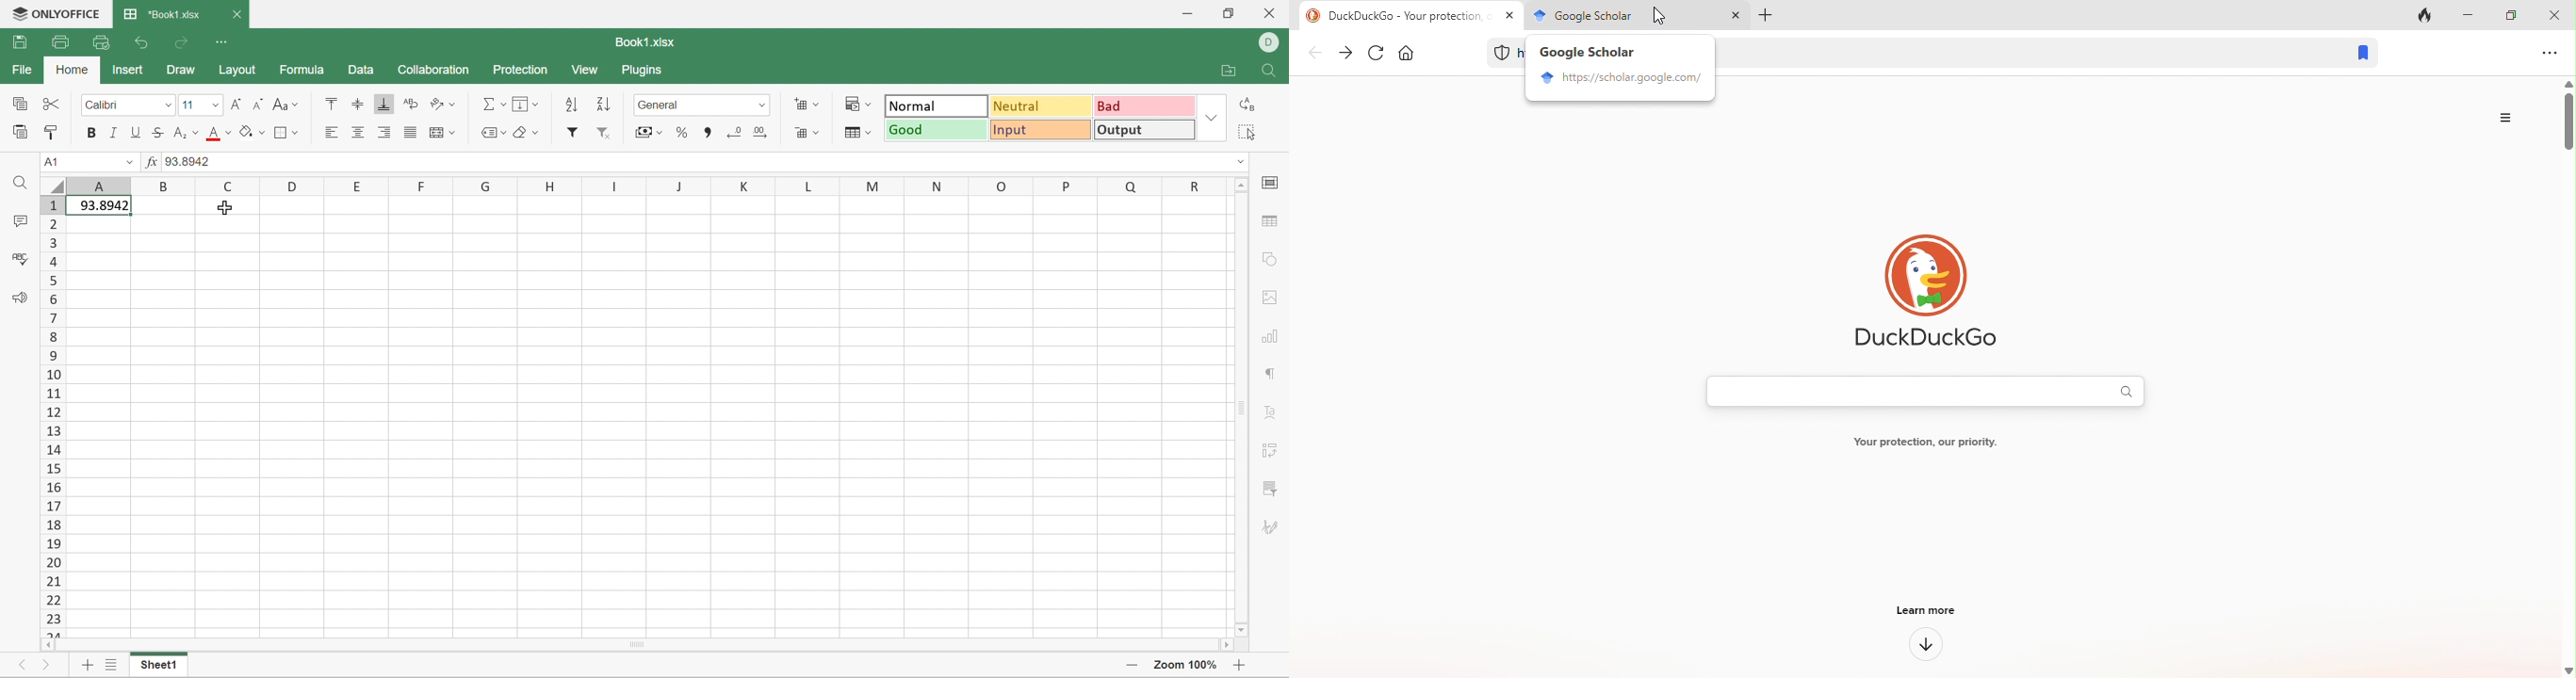 This screenshot has width=2576, height=700. I want to click on Borders, so click(286, 131).